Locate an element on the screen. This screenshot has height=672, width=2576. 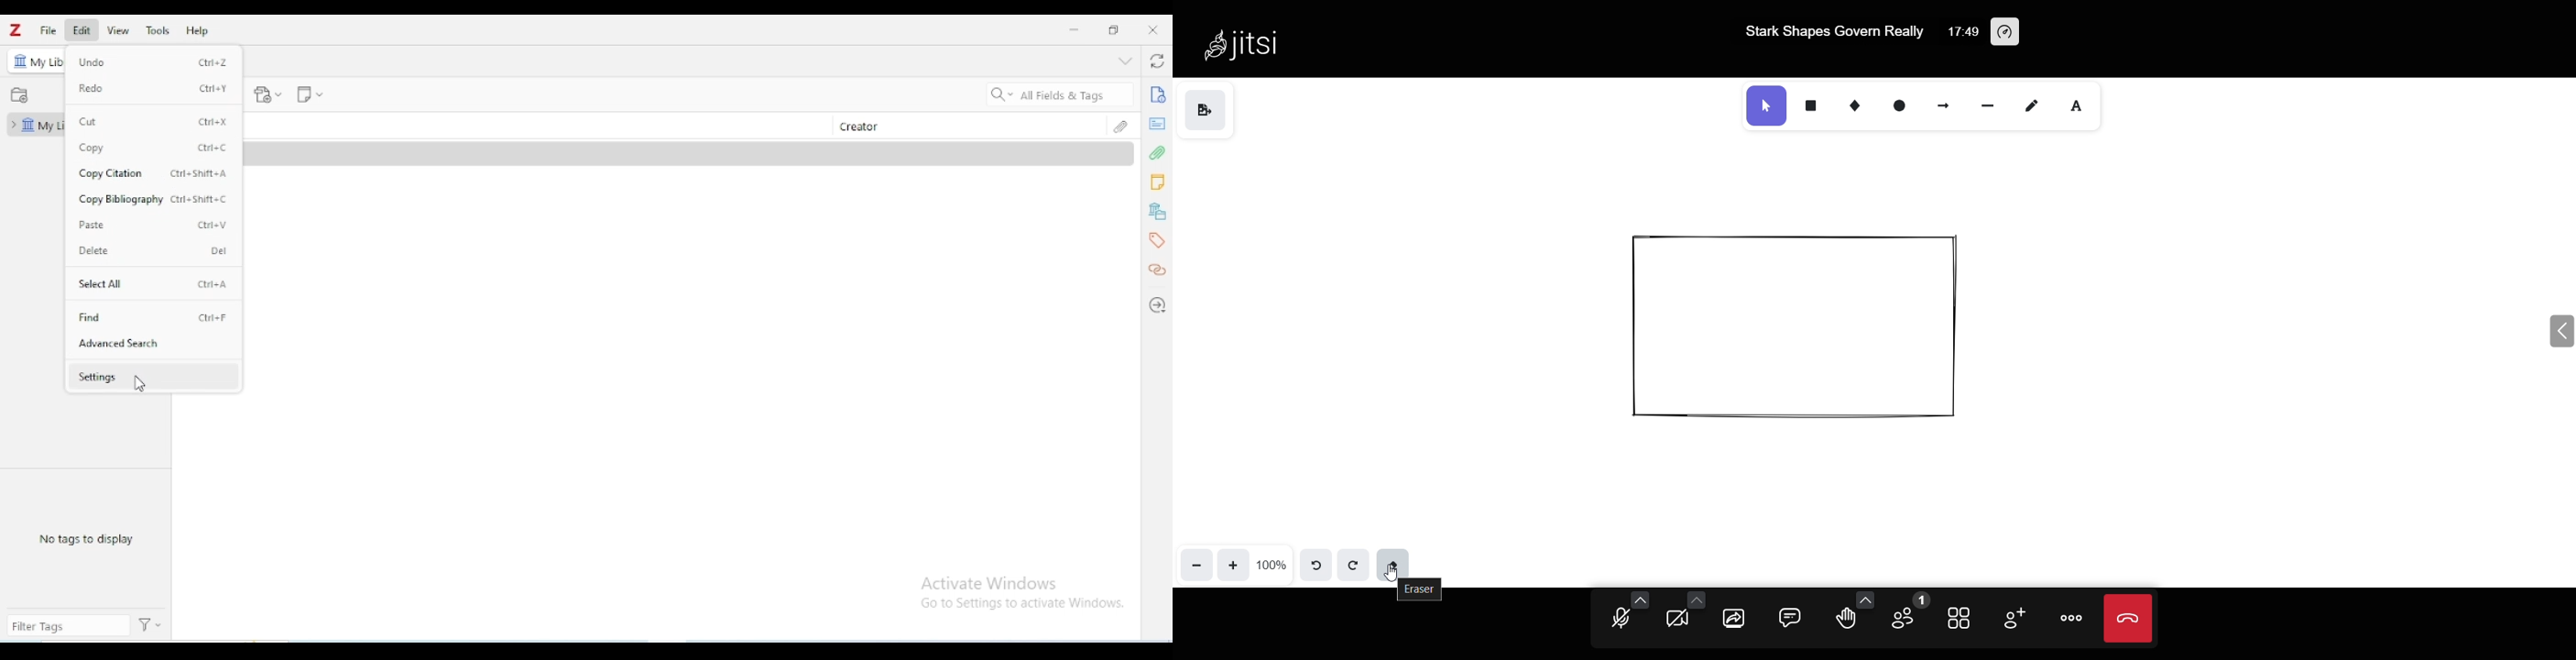
icon is located at coordinates (28, 125).